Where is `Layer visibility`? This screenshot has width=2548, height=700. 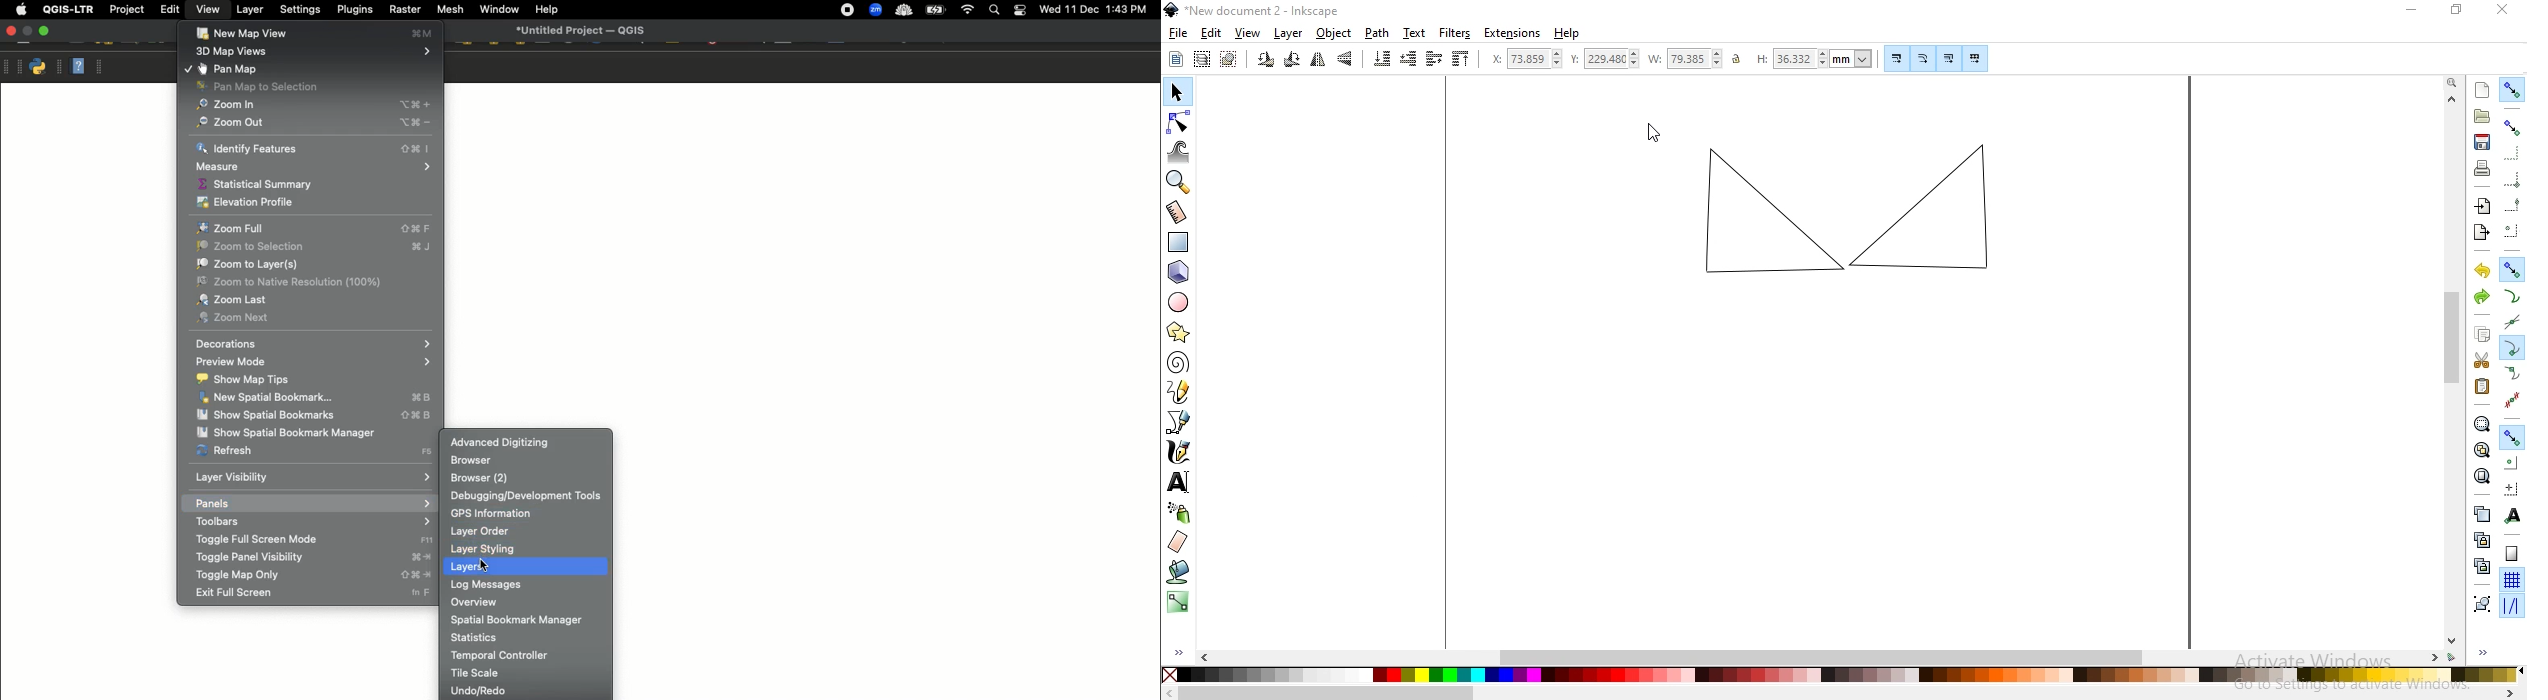 Layer visibility is located at coordinates (313, 478).